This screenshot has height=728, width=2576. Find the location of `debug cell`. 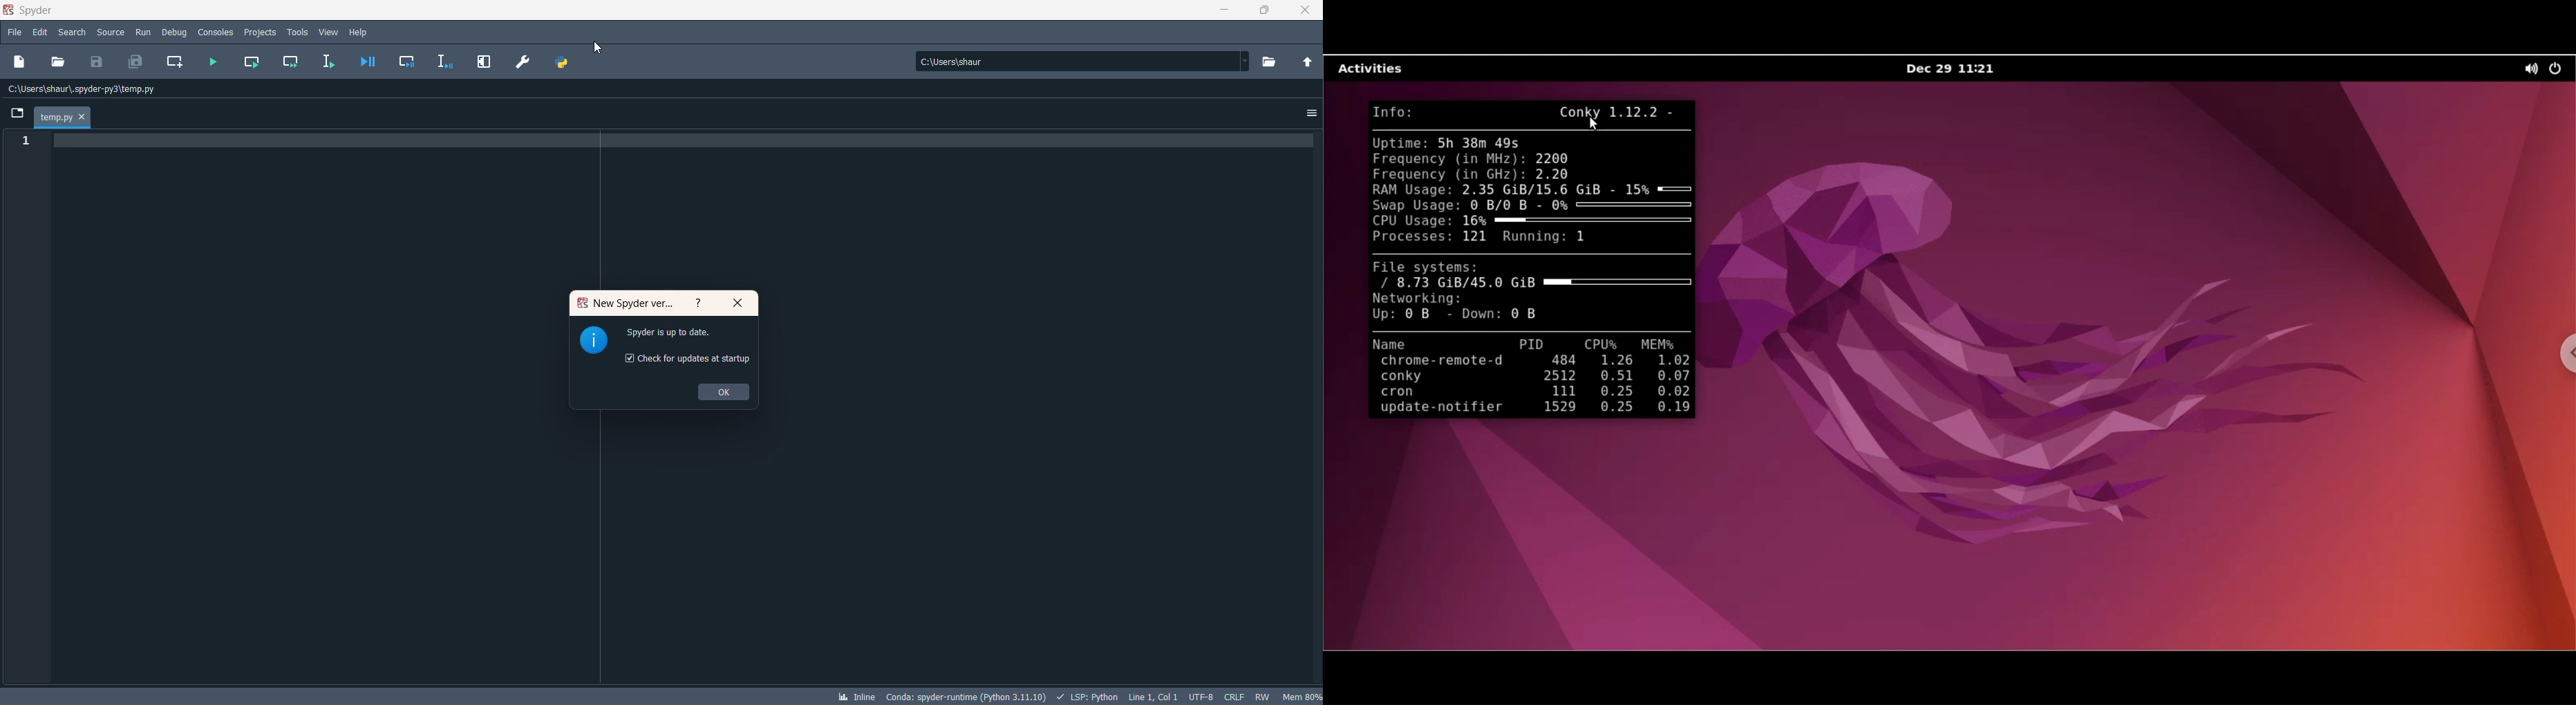

debug cell is located at coordinates (405, 62).